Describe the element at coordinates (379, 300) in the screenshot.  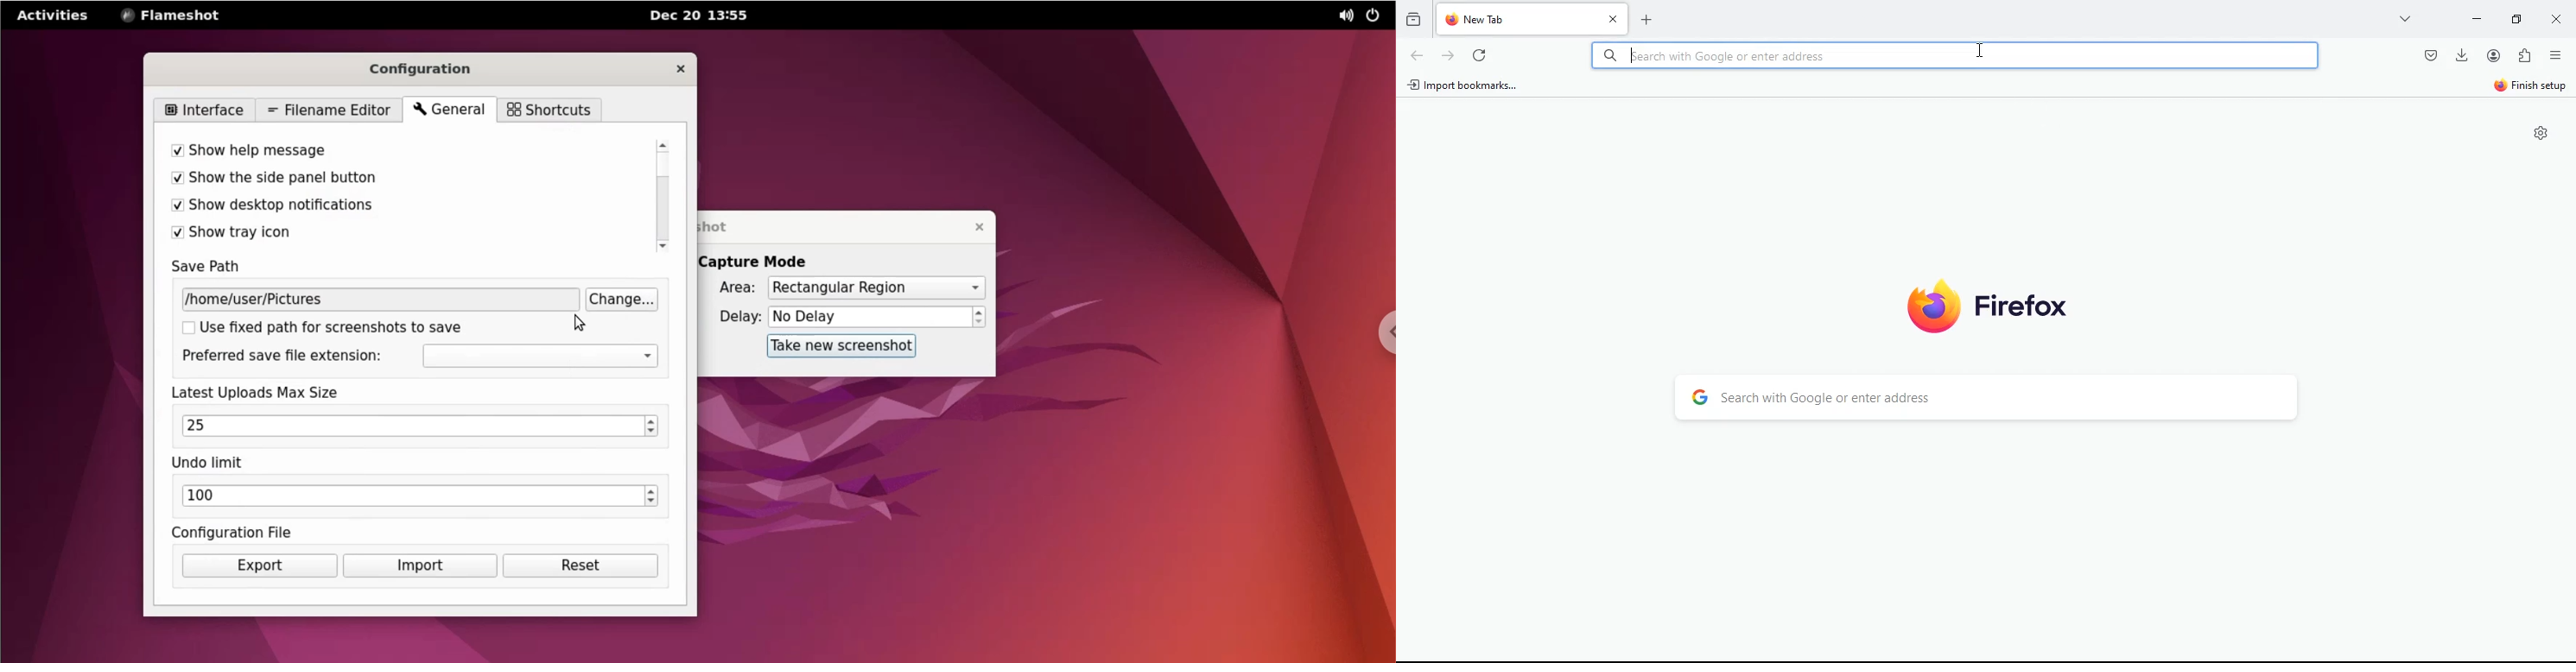
I see `path text` at that location.